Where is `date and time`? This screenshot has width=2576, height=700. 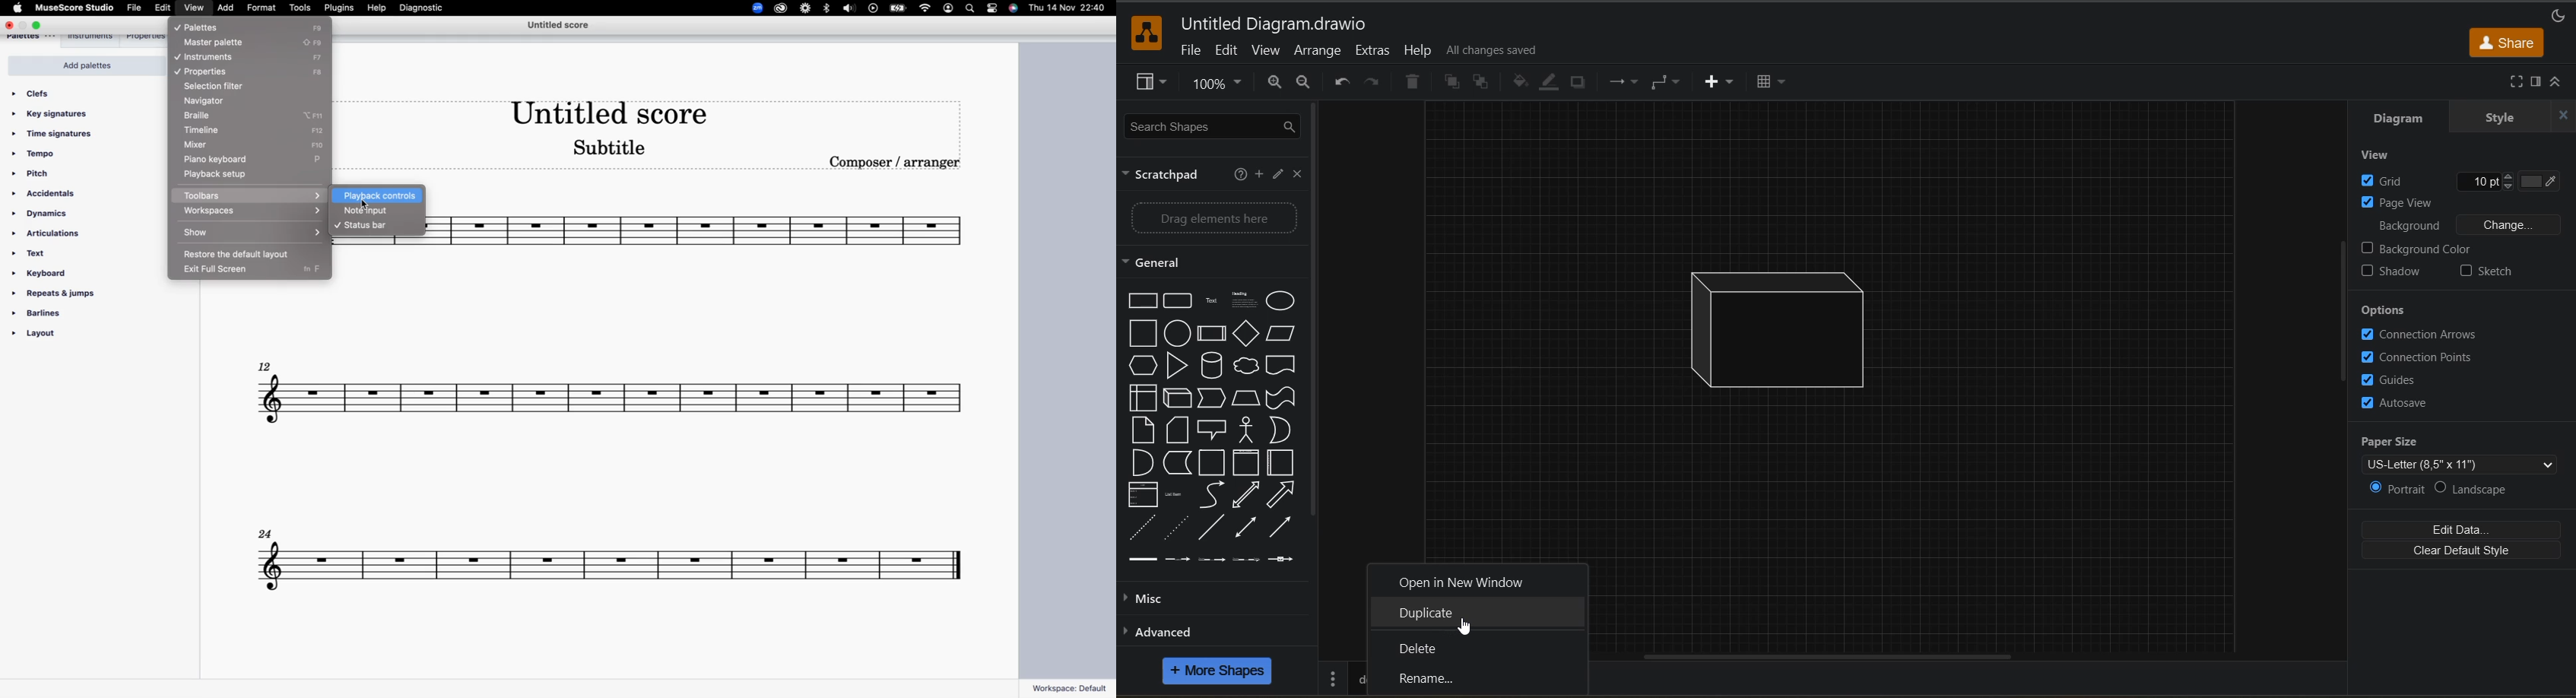
date and time is located at coordinates (1069, 9).